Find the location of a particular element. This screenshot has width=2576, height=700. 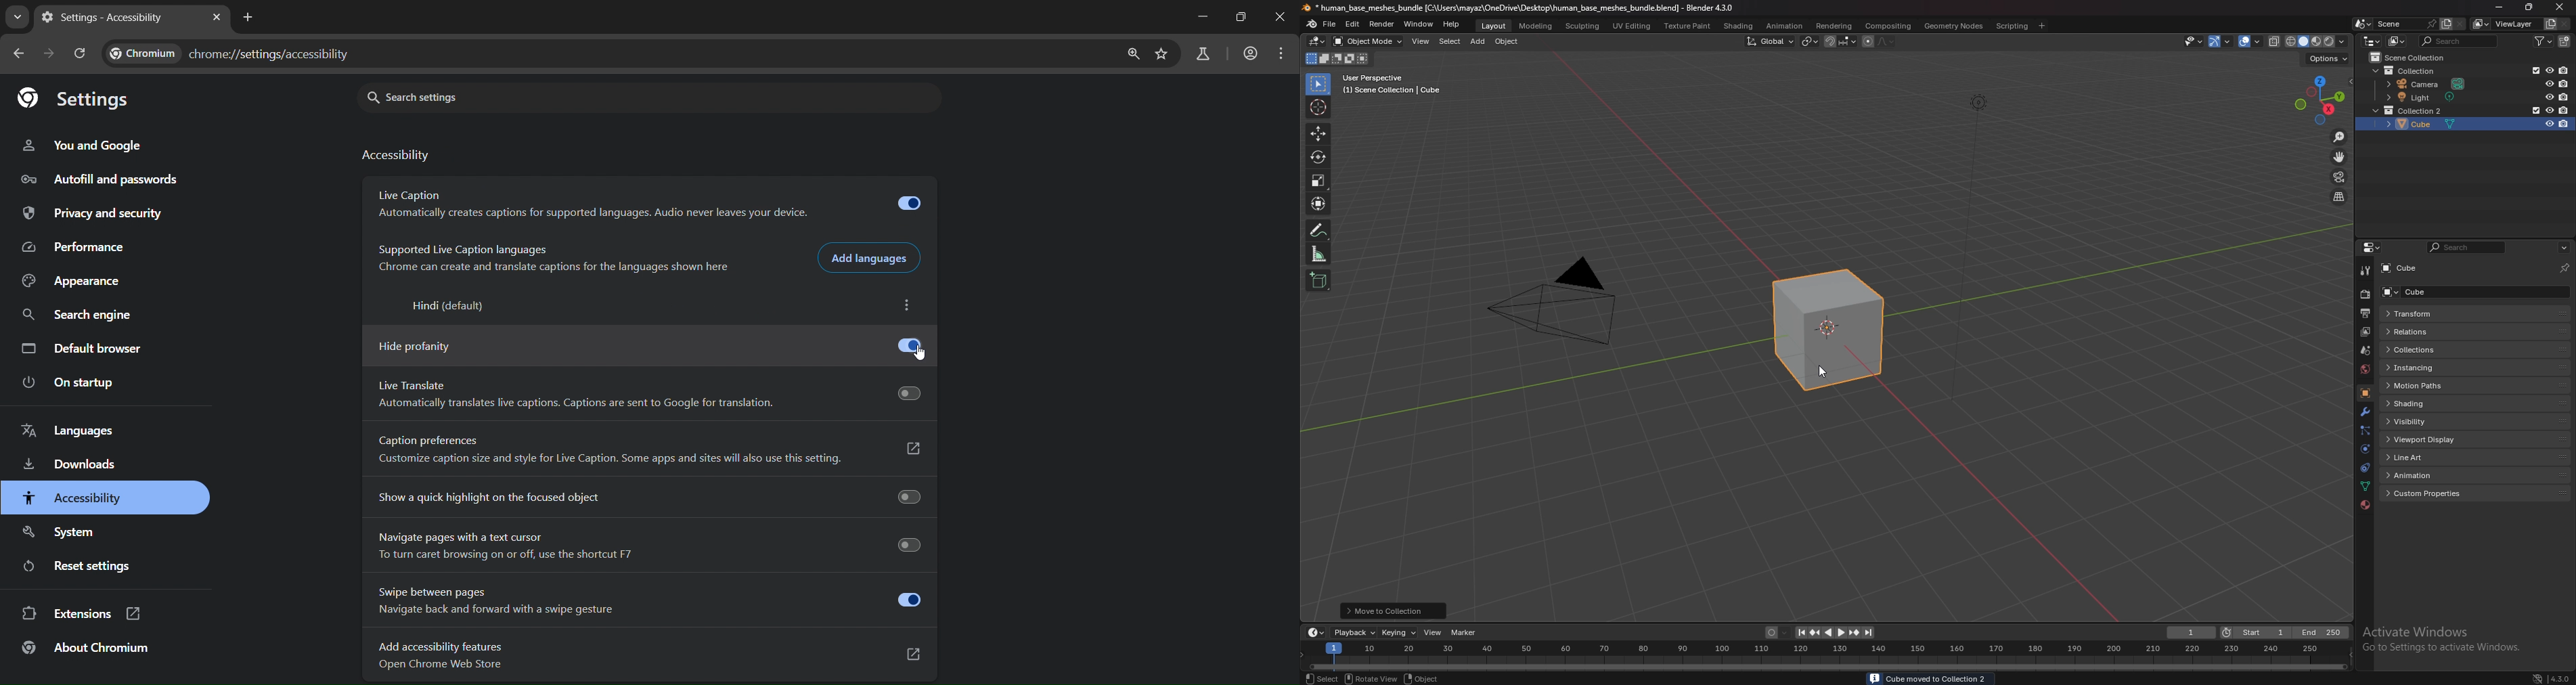

relations is located at coordinates (2433, 331).